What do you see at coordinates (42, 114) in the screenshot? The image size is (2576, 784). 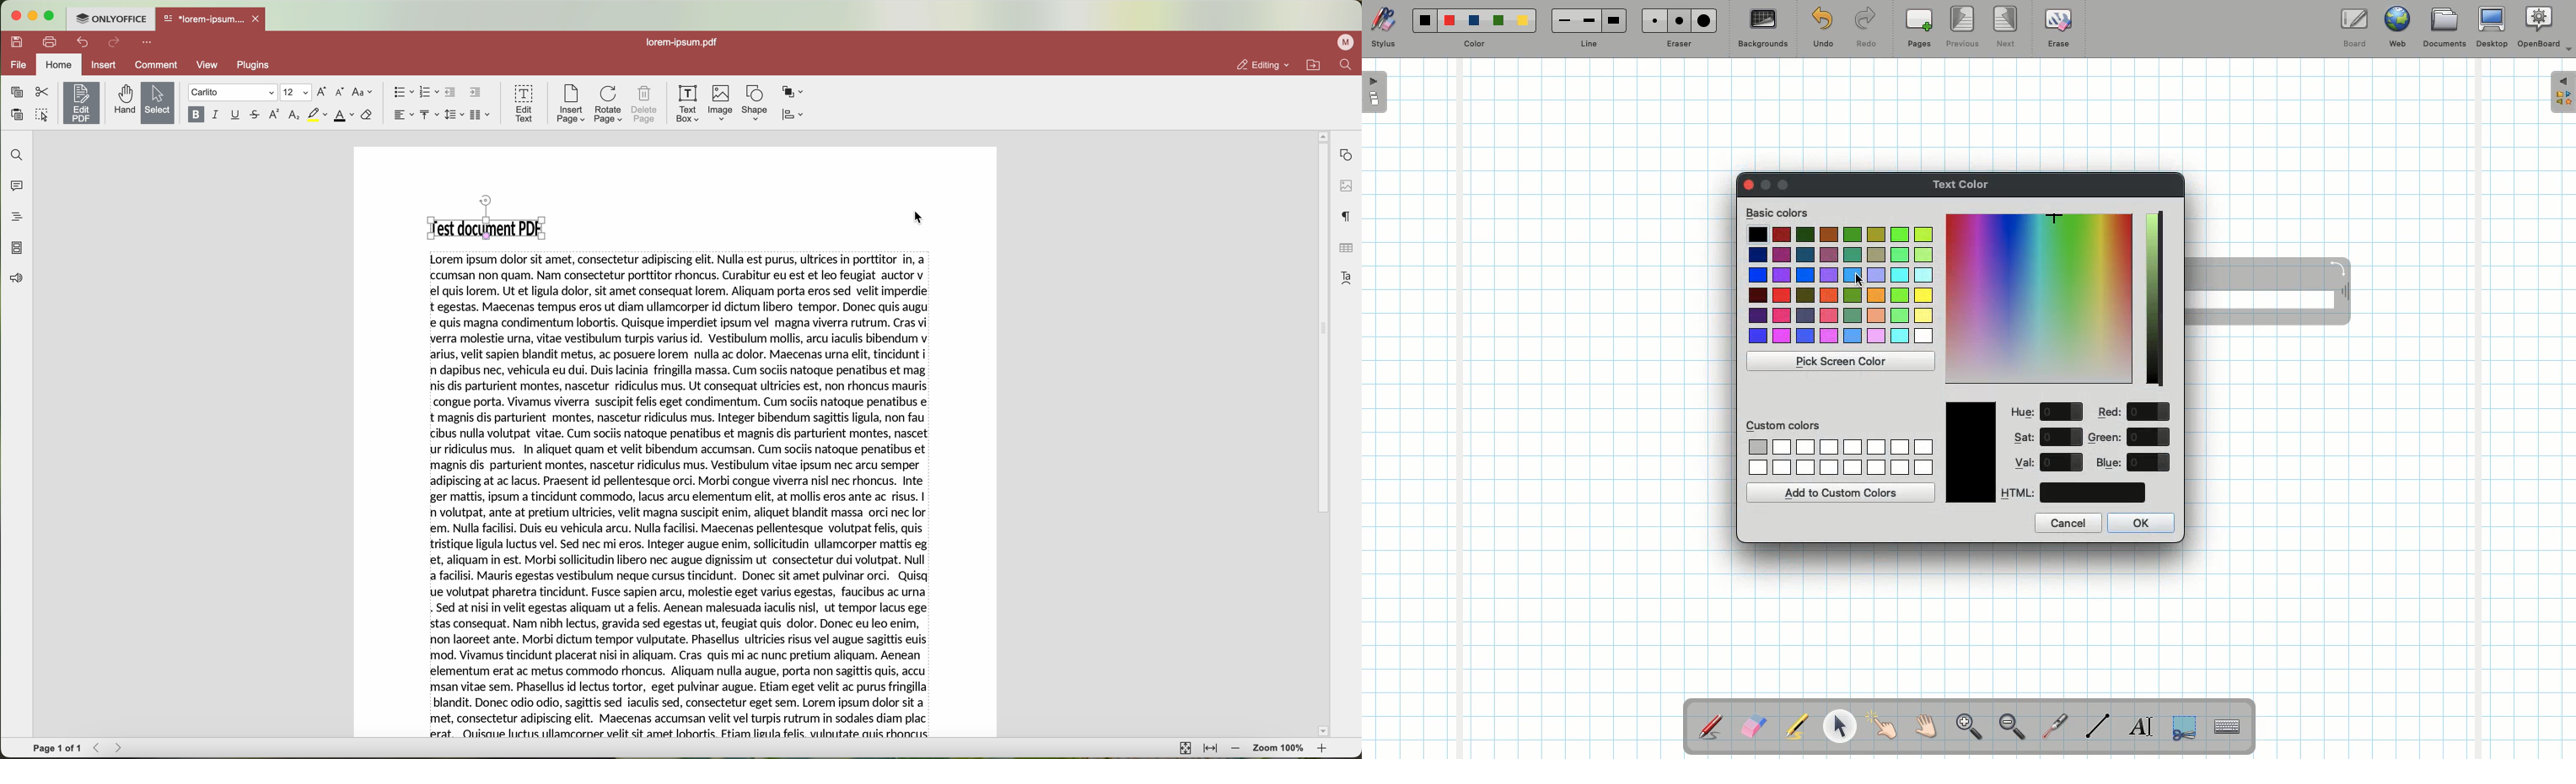 I see `select all` at bounding box center [42, 114].